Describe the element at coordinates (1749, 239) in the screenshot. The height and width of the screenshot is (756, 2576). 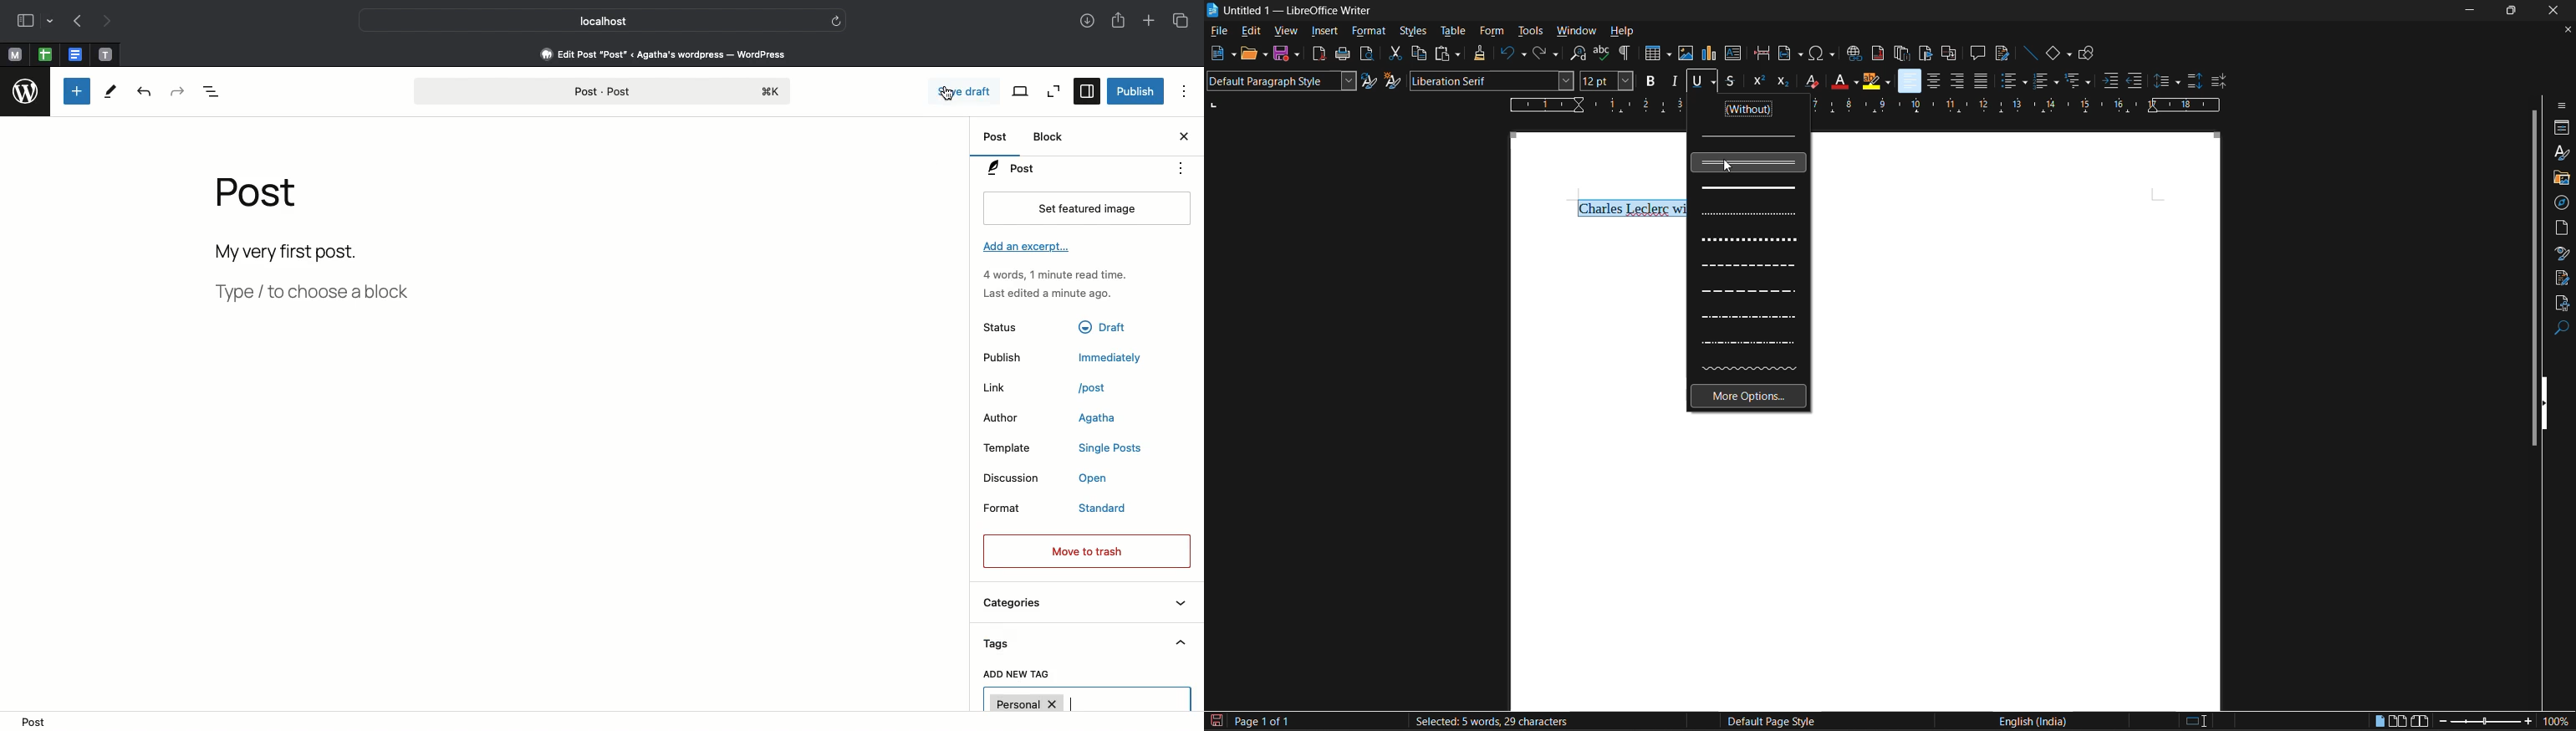
I see `dotted bold` at that location.